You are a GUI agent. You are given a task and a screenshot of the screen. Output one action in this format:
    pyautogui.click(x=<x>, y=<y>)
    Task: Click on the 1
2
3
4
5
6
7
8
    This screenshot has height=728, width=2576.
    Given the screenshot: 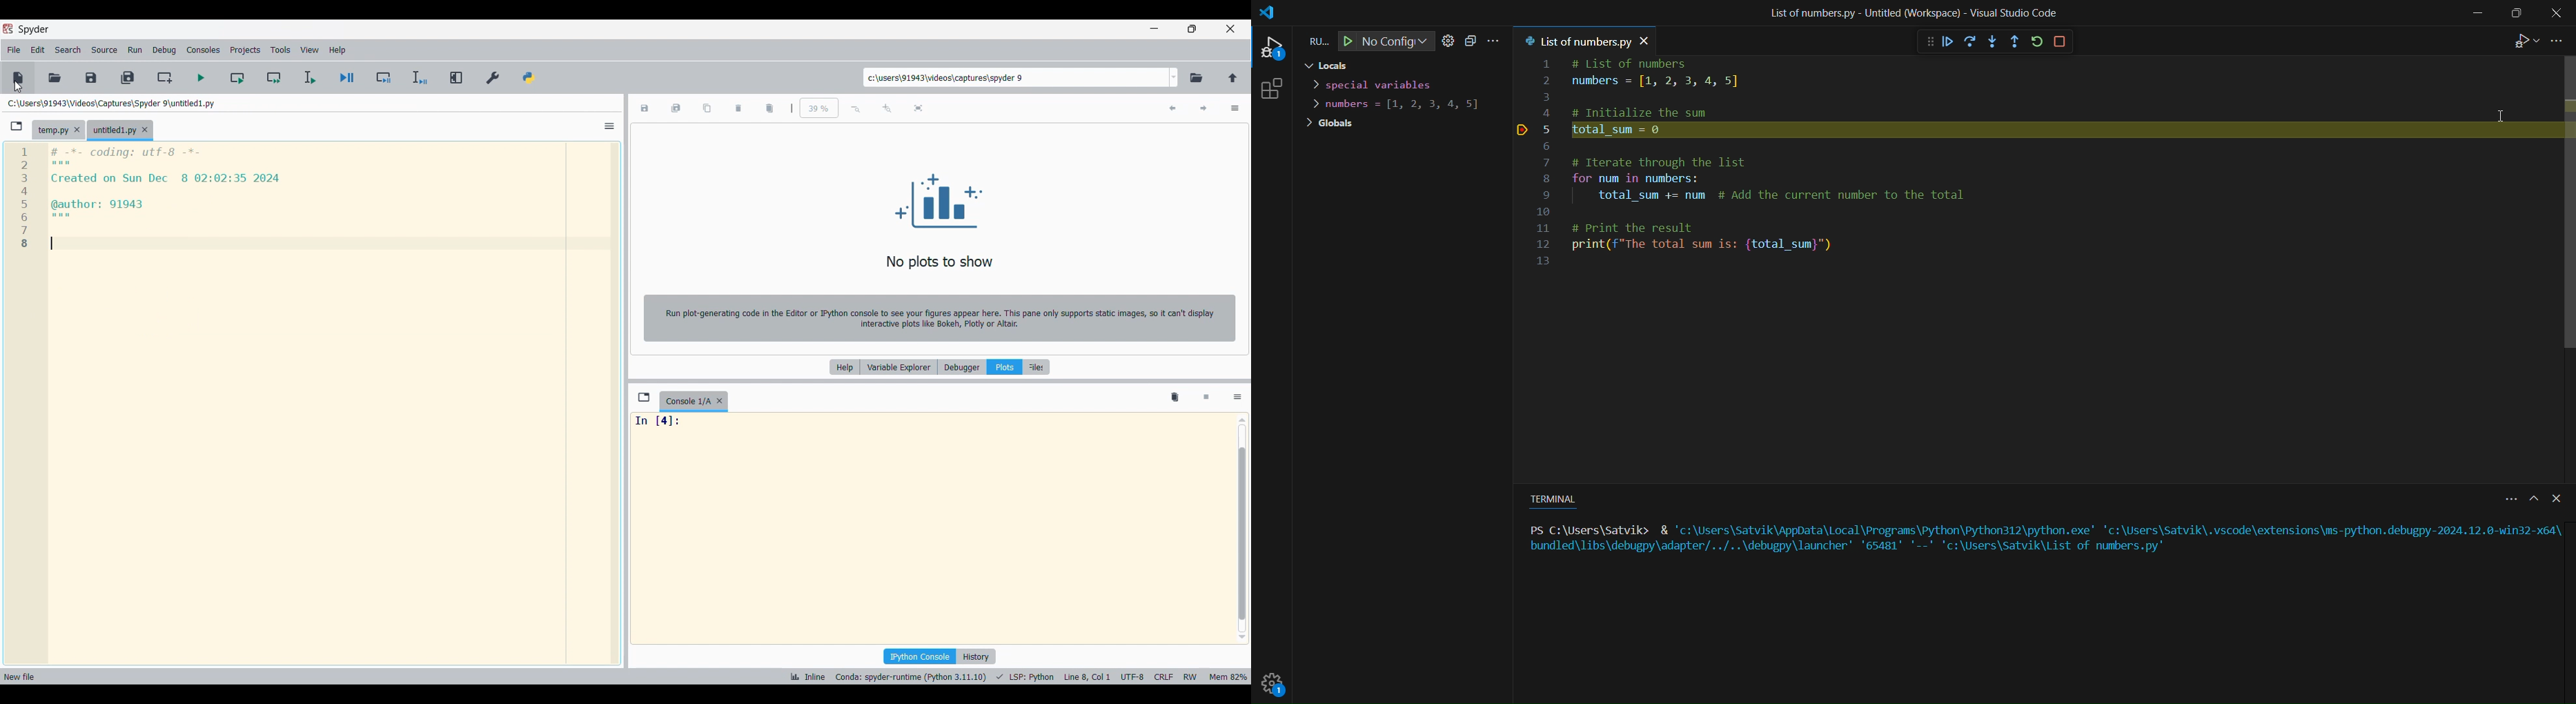 What is the action you would take?
    pyautogui.click(x=20, y=199)
    